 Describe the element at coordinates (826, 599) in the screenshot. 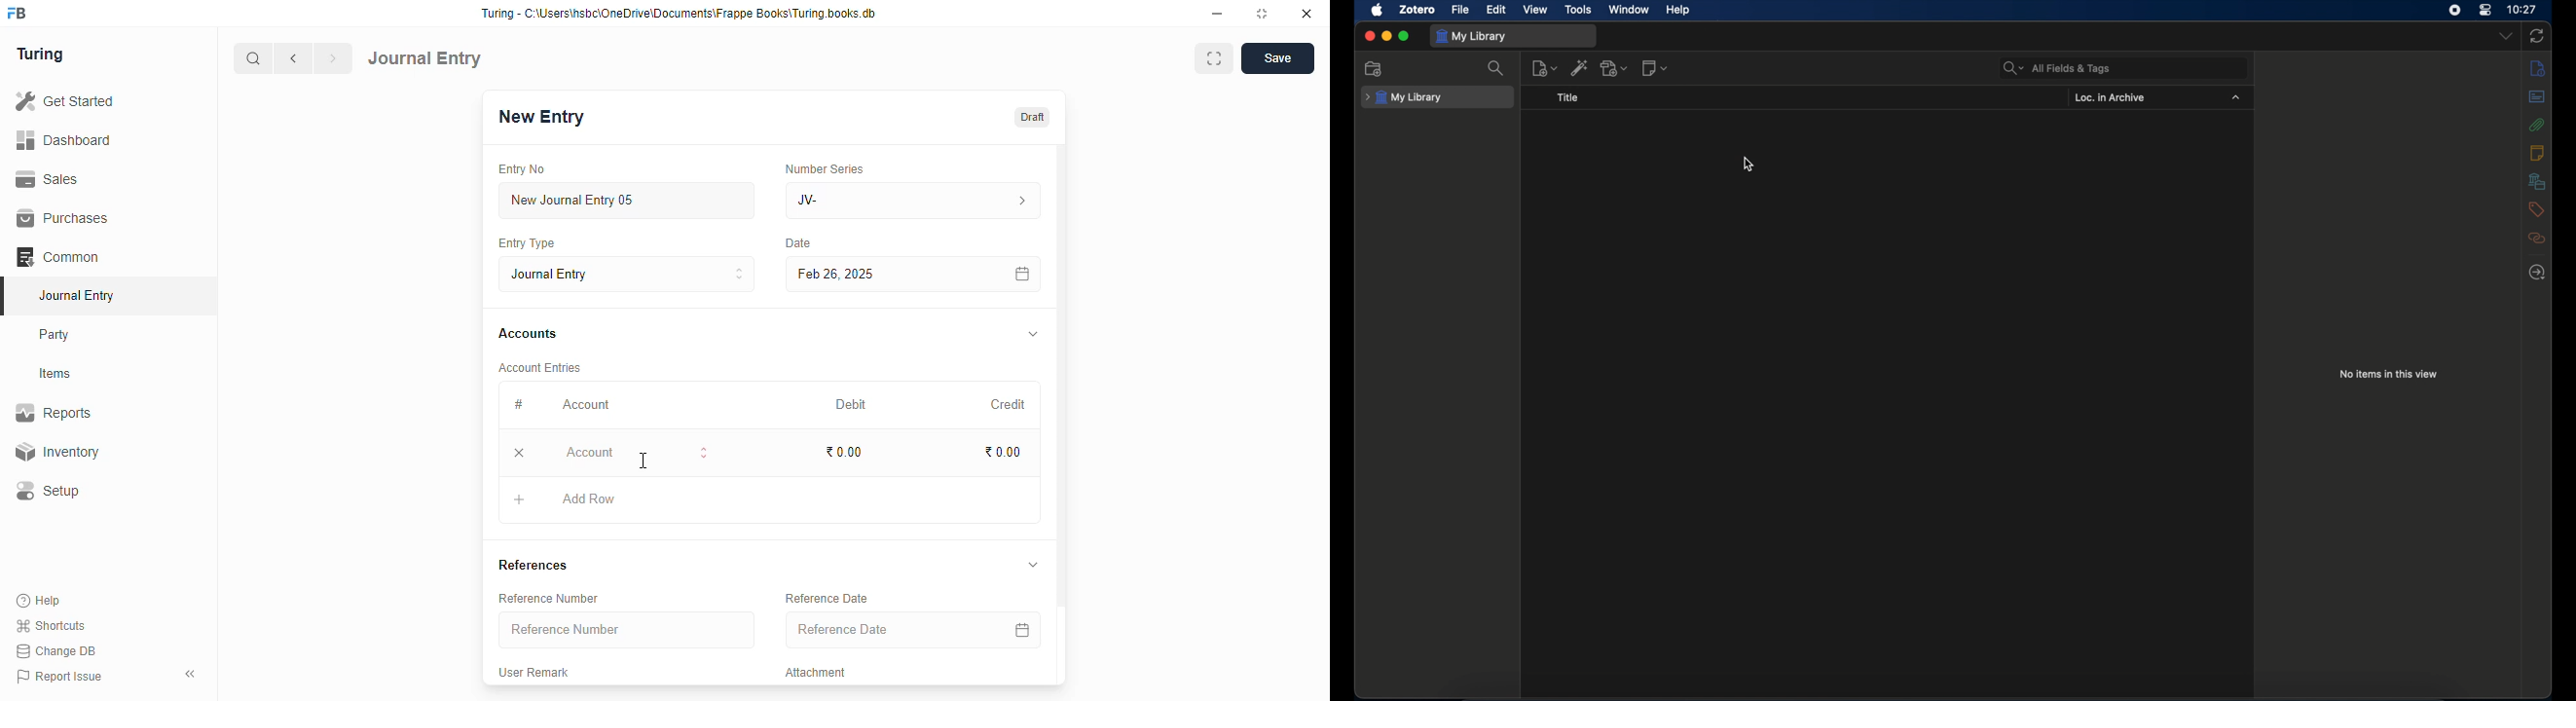

I see `reference date` at that location.